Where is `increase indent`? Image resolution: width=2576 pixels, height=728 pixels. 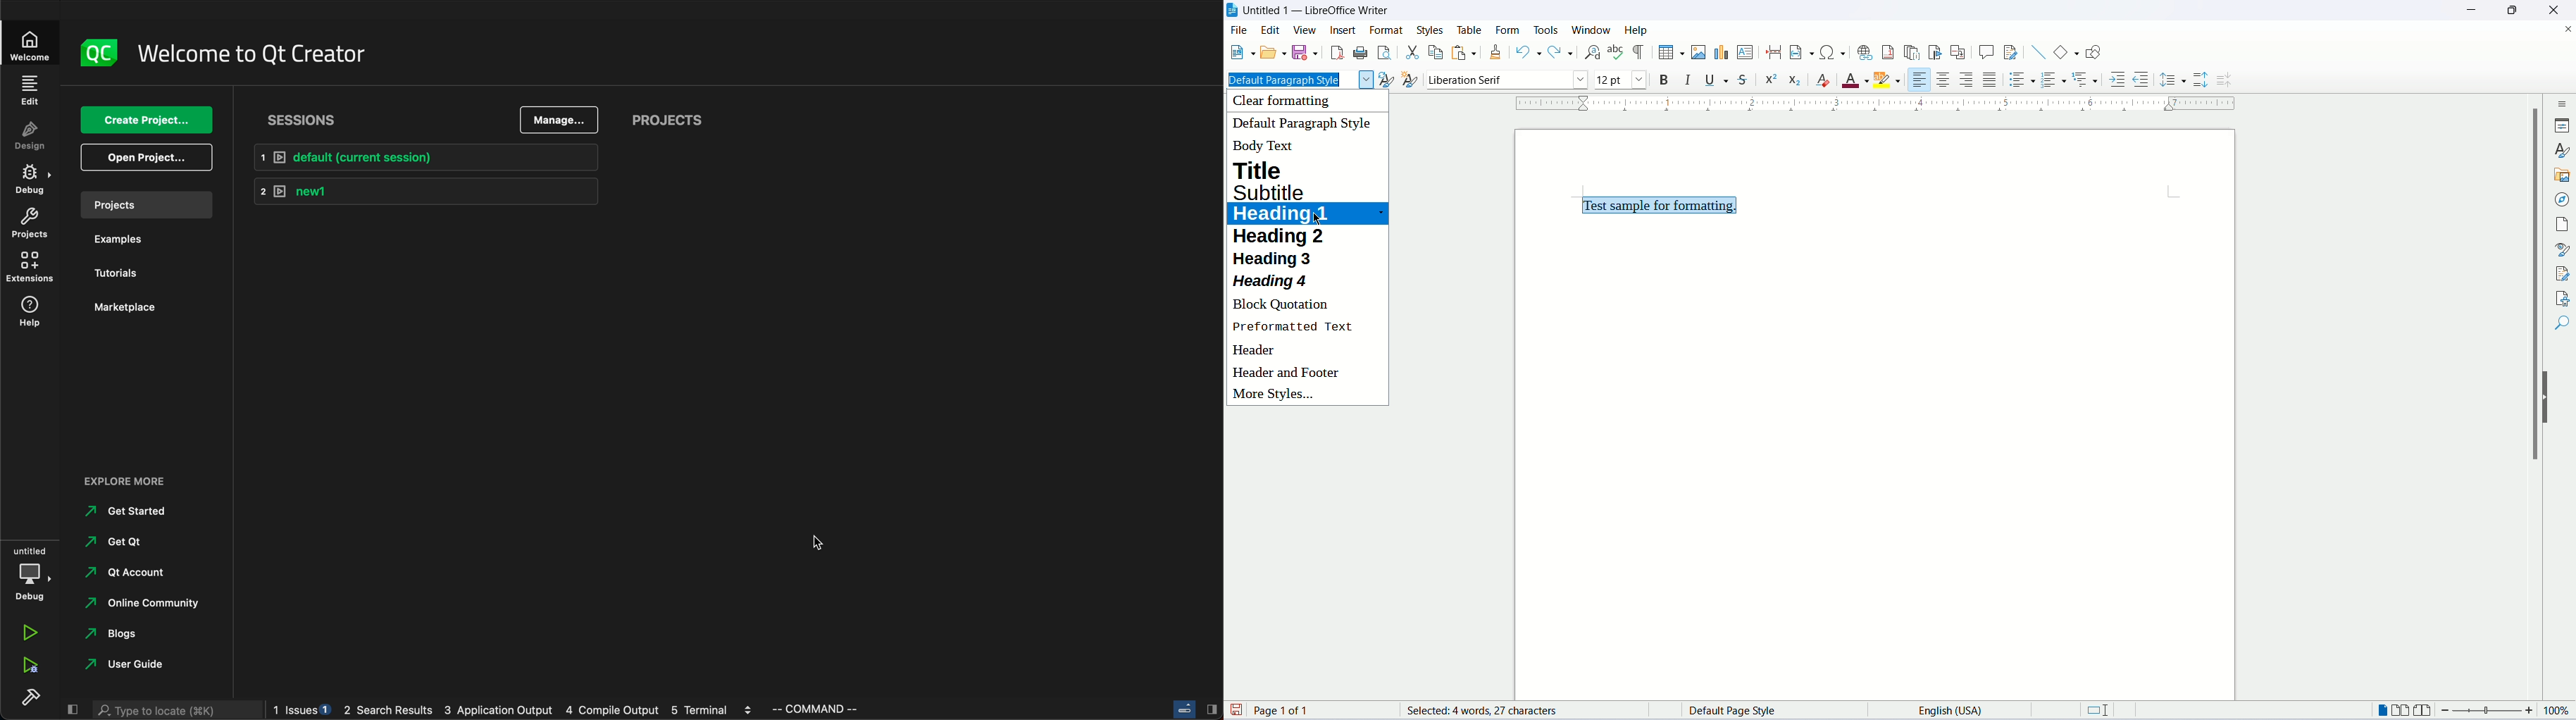 increase indent is located at coordinates (2117, 81).